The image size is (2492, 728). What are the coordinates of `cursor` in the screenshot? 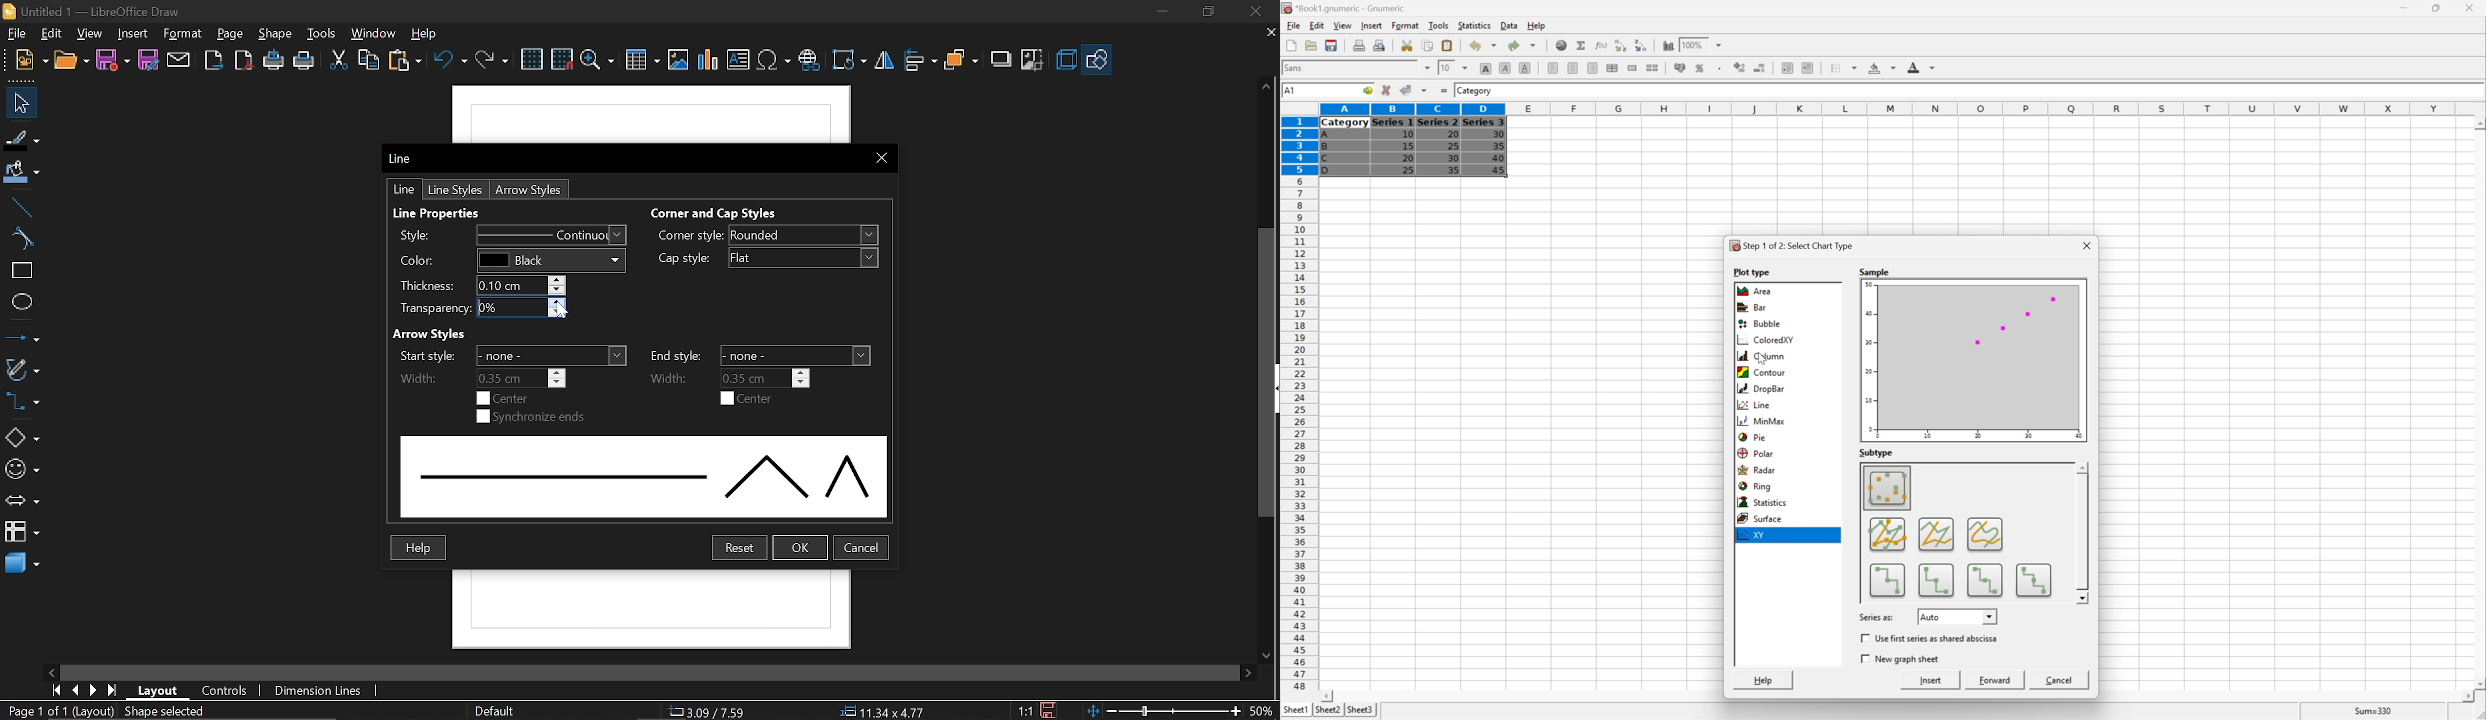 It's located at (566, 313).